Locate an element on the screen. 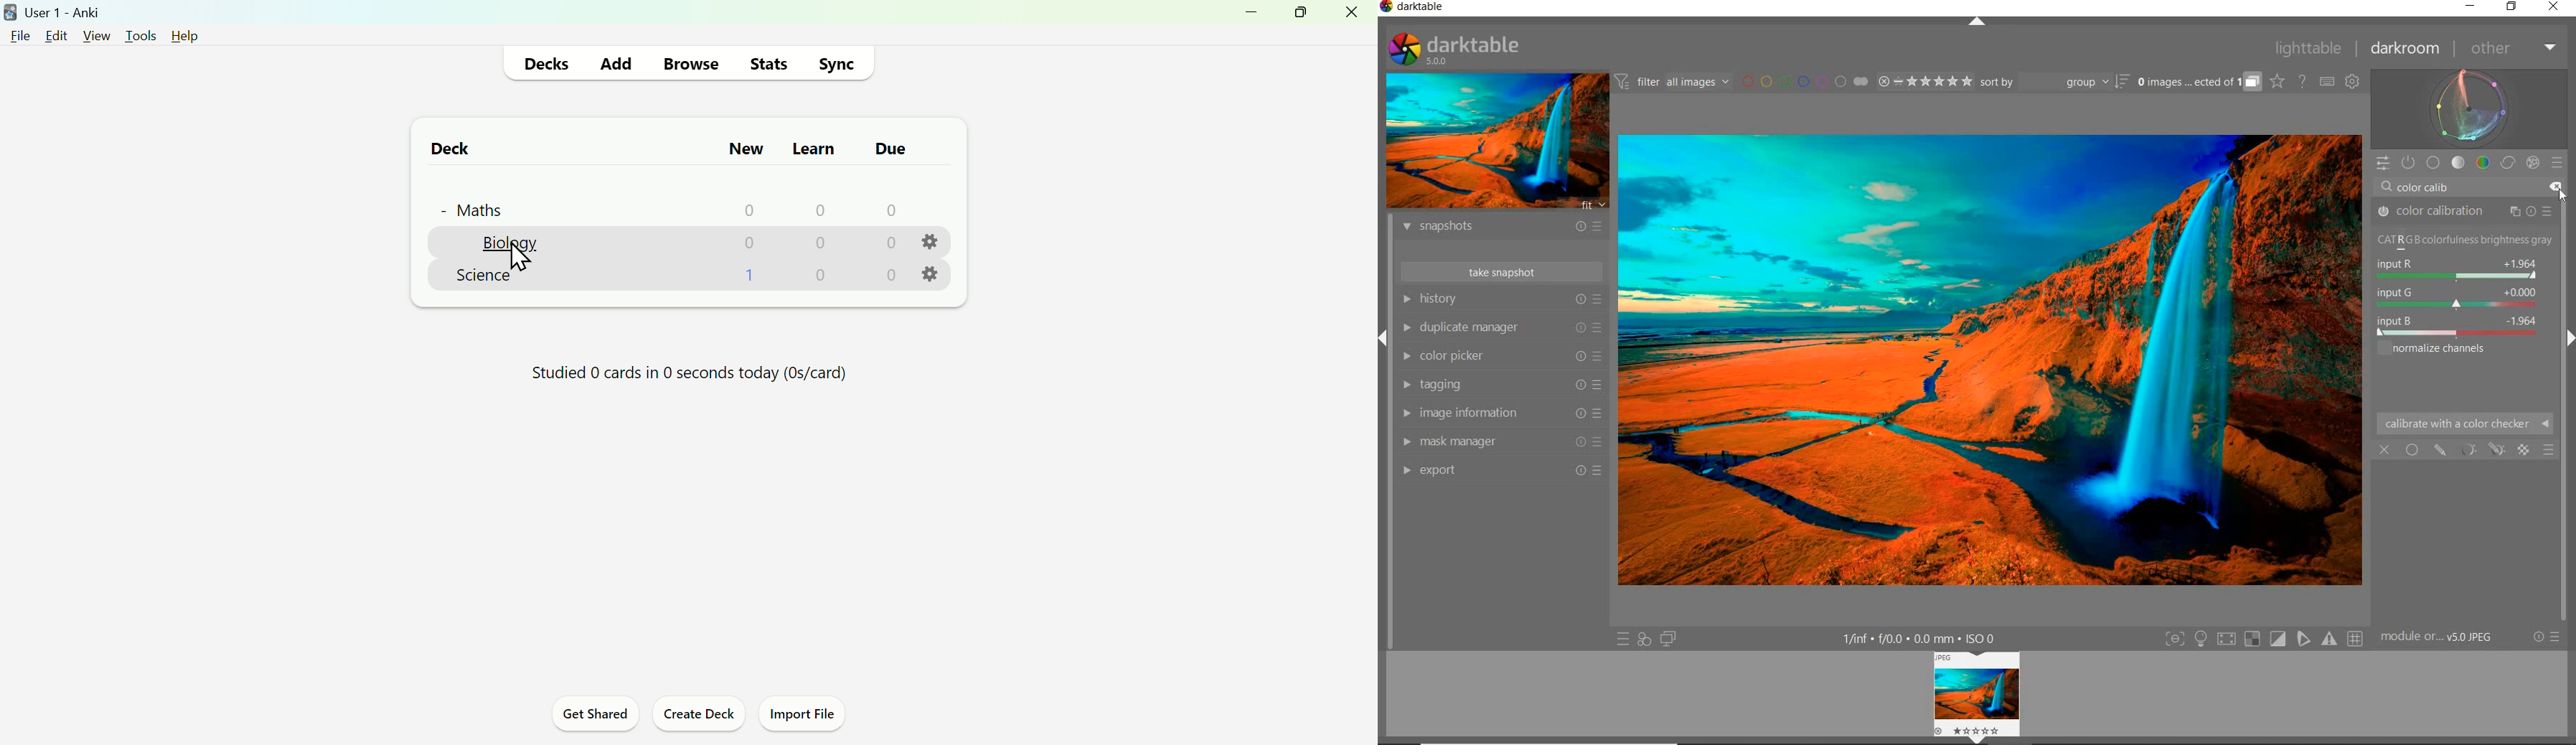 Image resolution: width=2576 pixels, height=756 pixels. lighttable is located at coordinates (2312, 49).